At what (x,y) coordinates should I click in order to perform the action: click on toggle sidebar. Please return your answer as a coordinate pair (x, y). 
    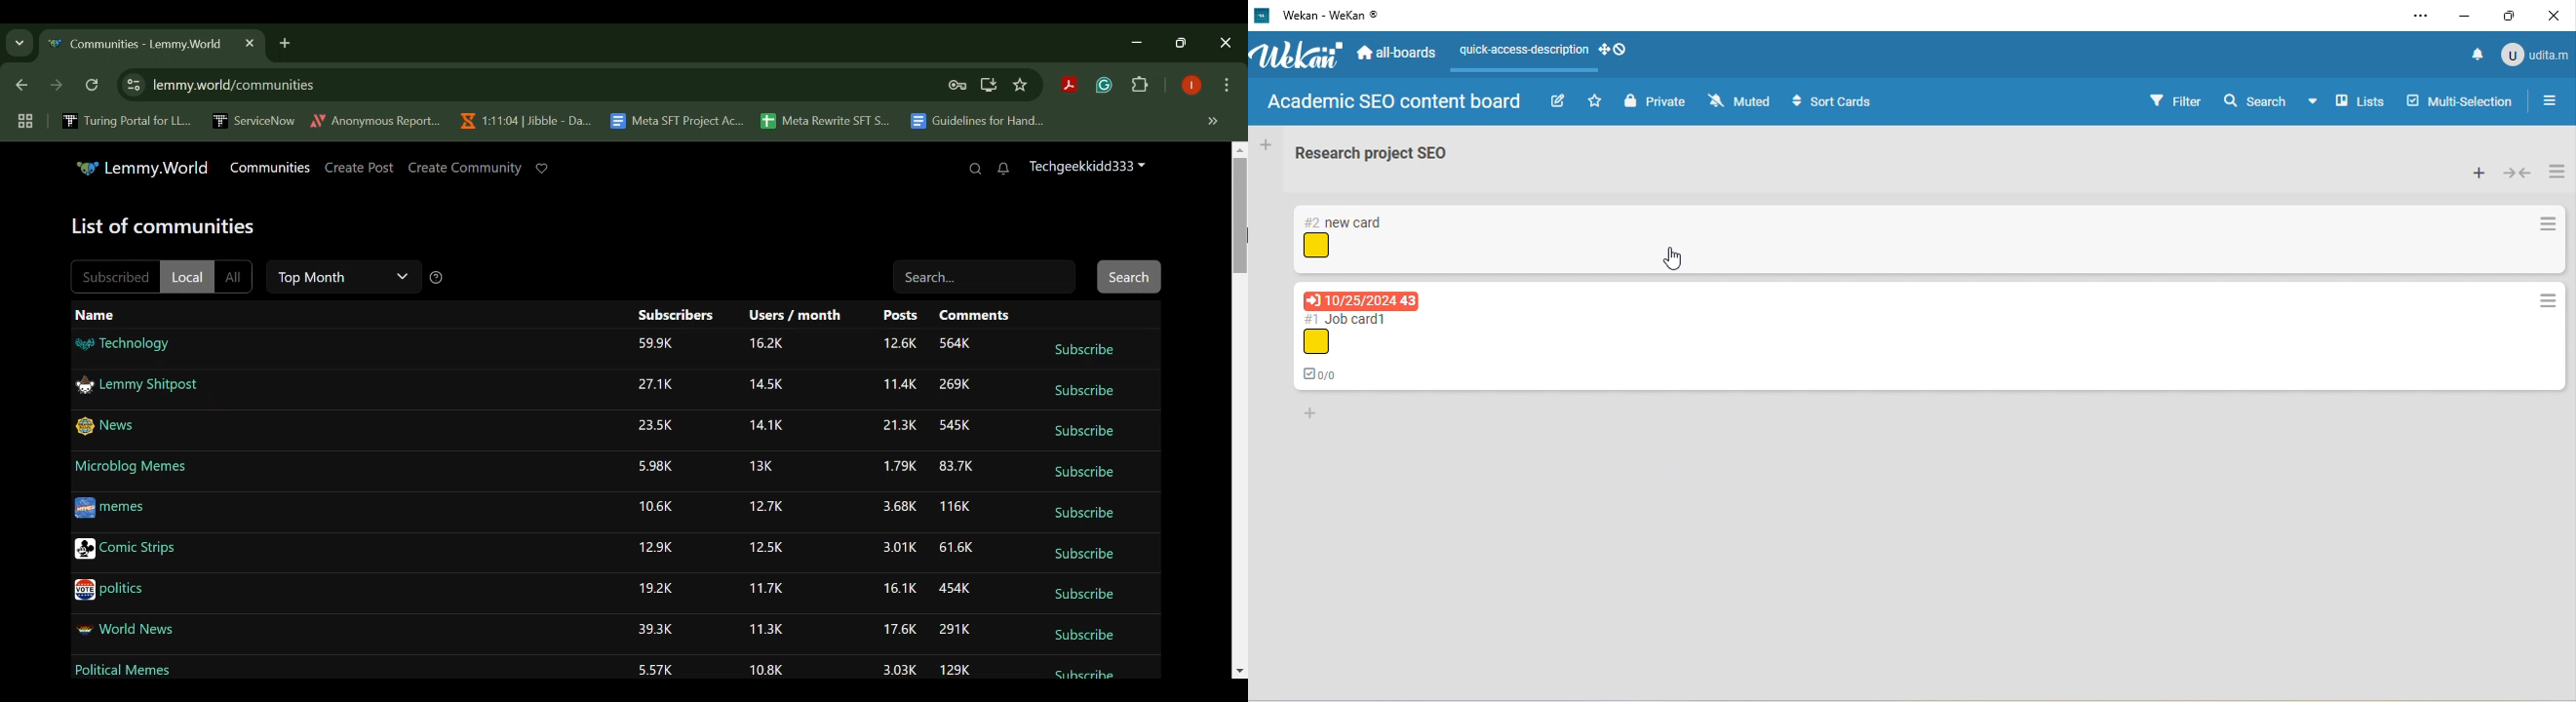
    Looking at the image, I should click on (2556, 100).